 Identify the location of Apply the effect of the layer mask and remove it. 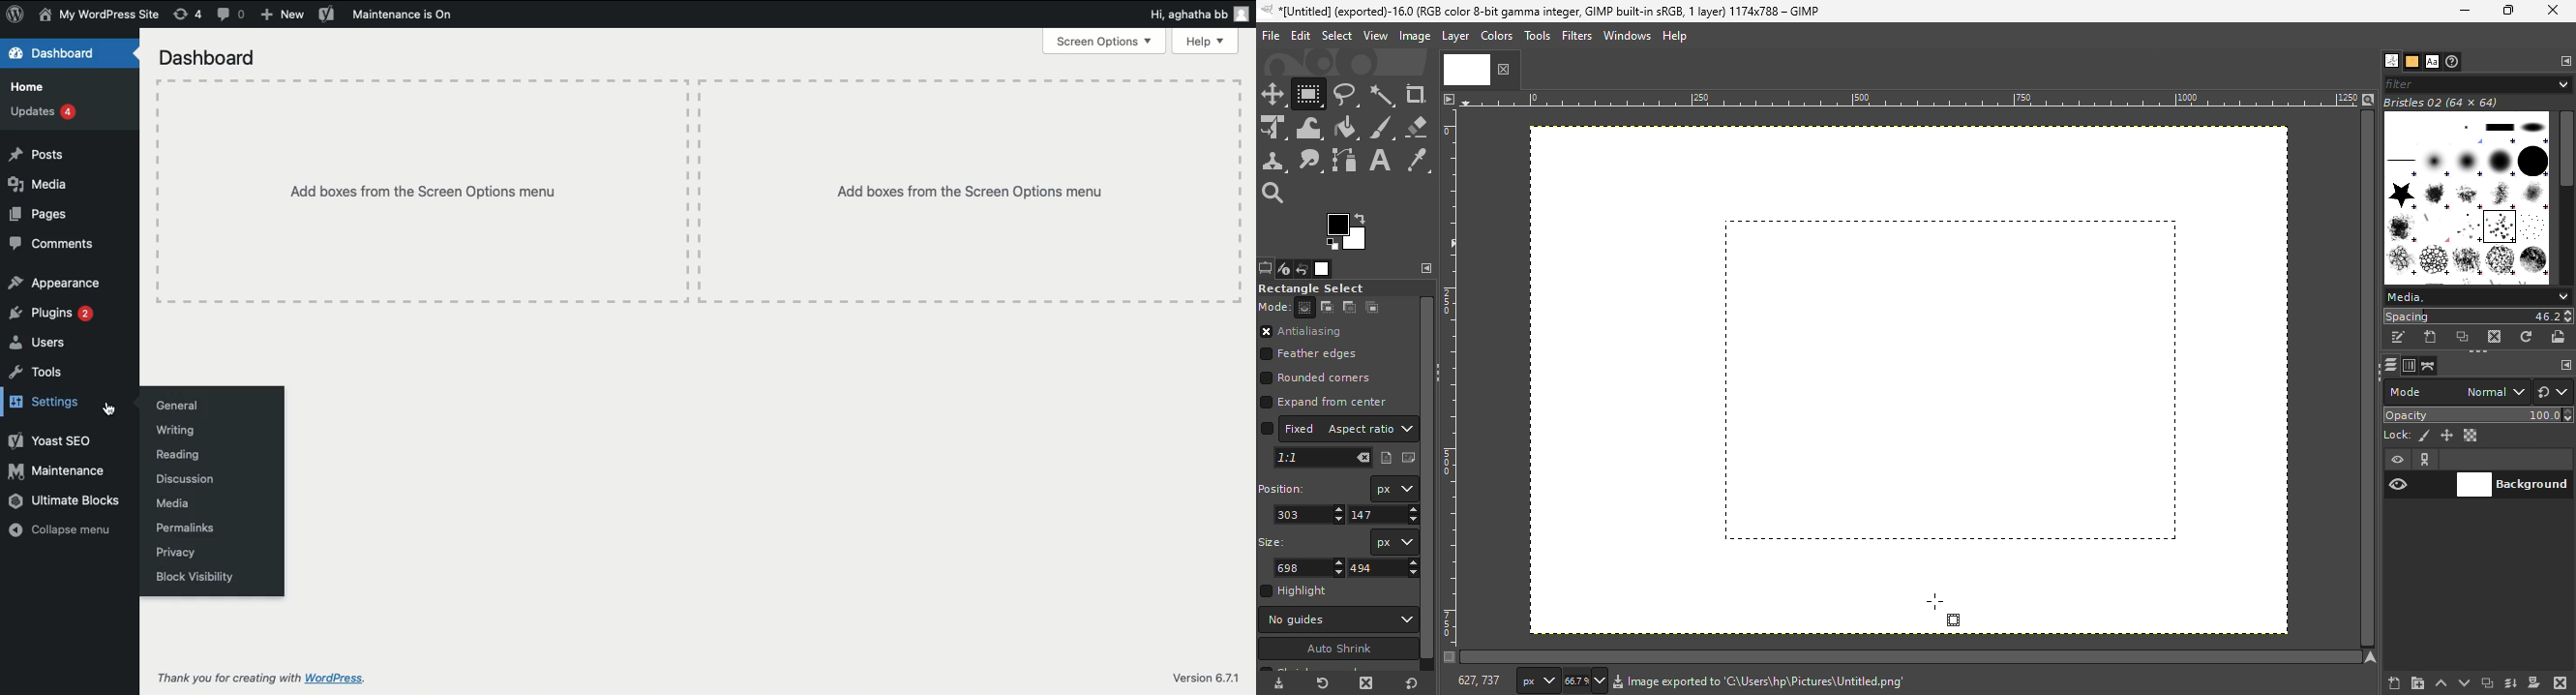
(2533, 684).